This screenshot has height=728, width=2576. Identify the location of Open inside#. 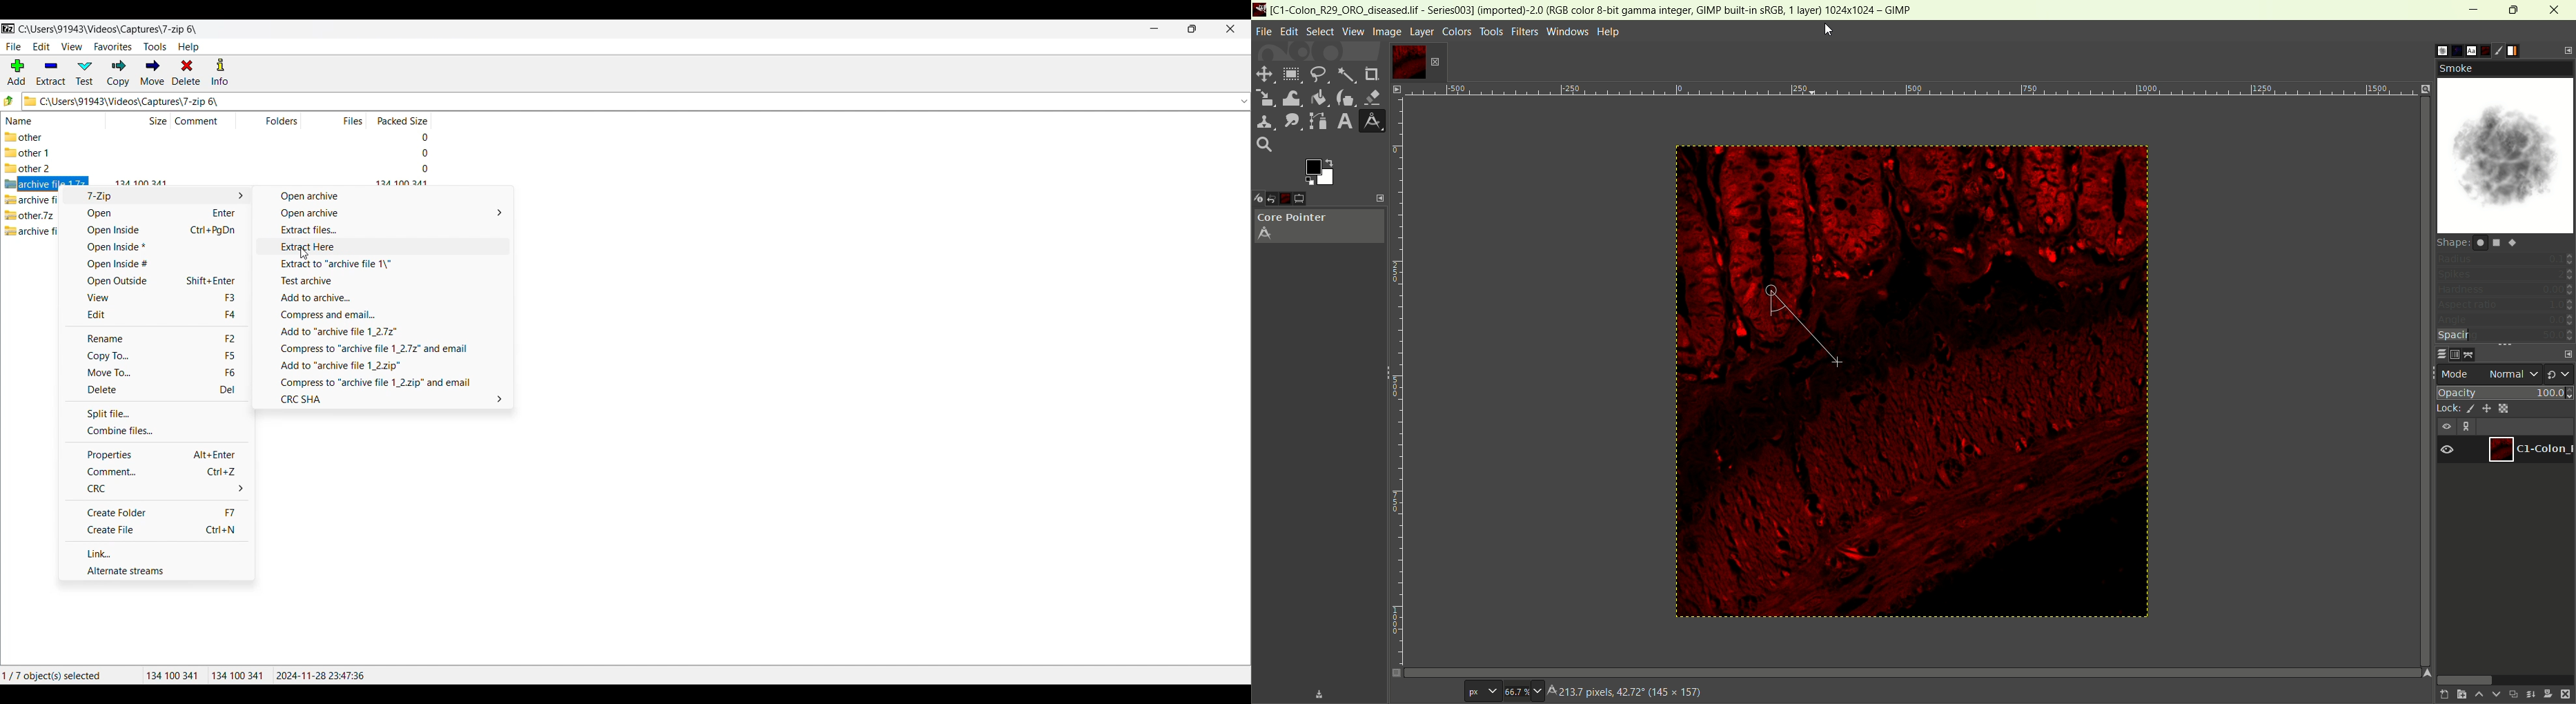
(155, 264).